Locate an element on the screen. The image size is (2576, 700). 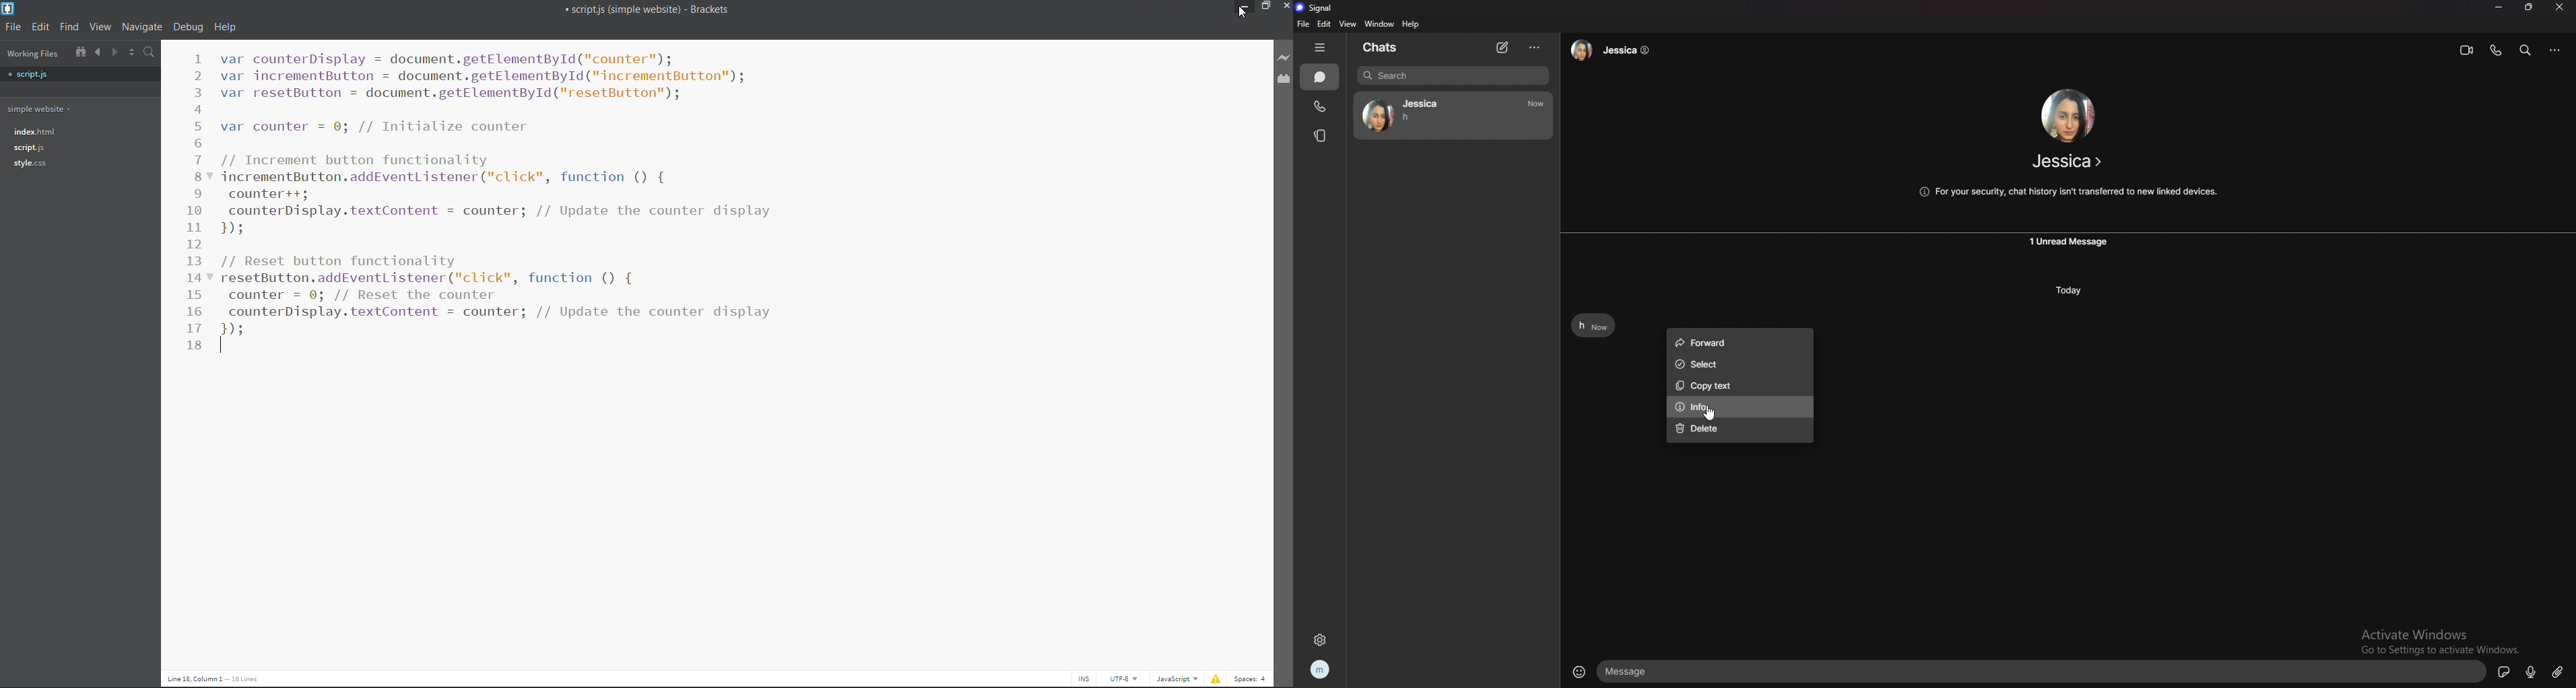
cursor toggle is located at coordinates (1082, 678).